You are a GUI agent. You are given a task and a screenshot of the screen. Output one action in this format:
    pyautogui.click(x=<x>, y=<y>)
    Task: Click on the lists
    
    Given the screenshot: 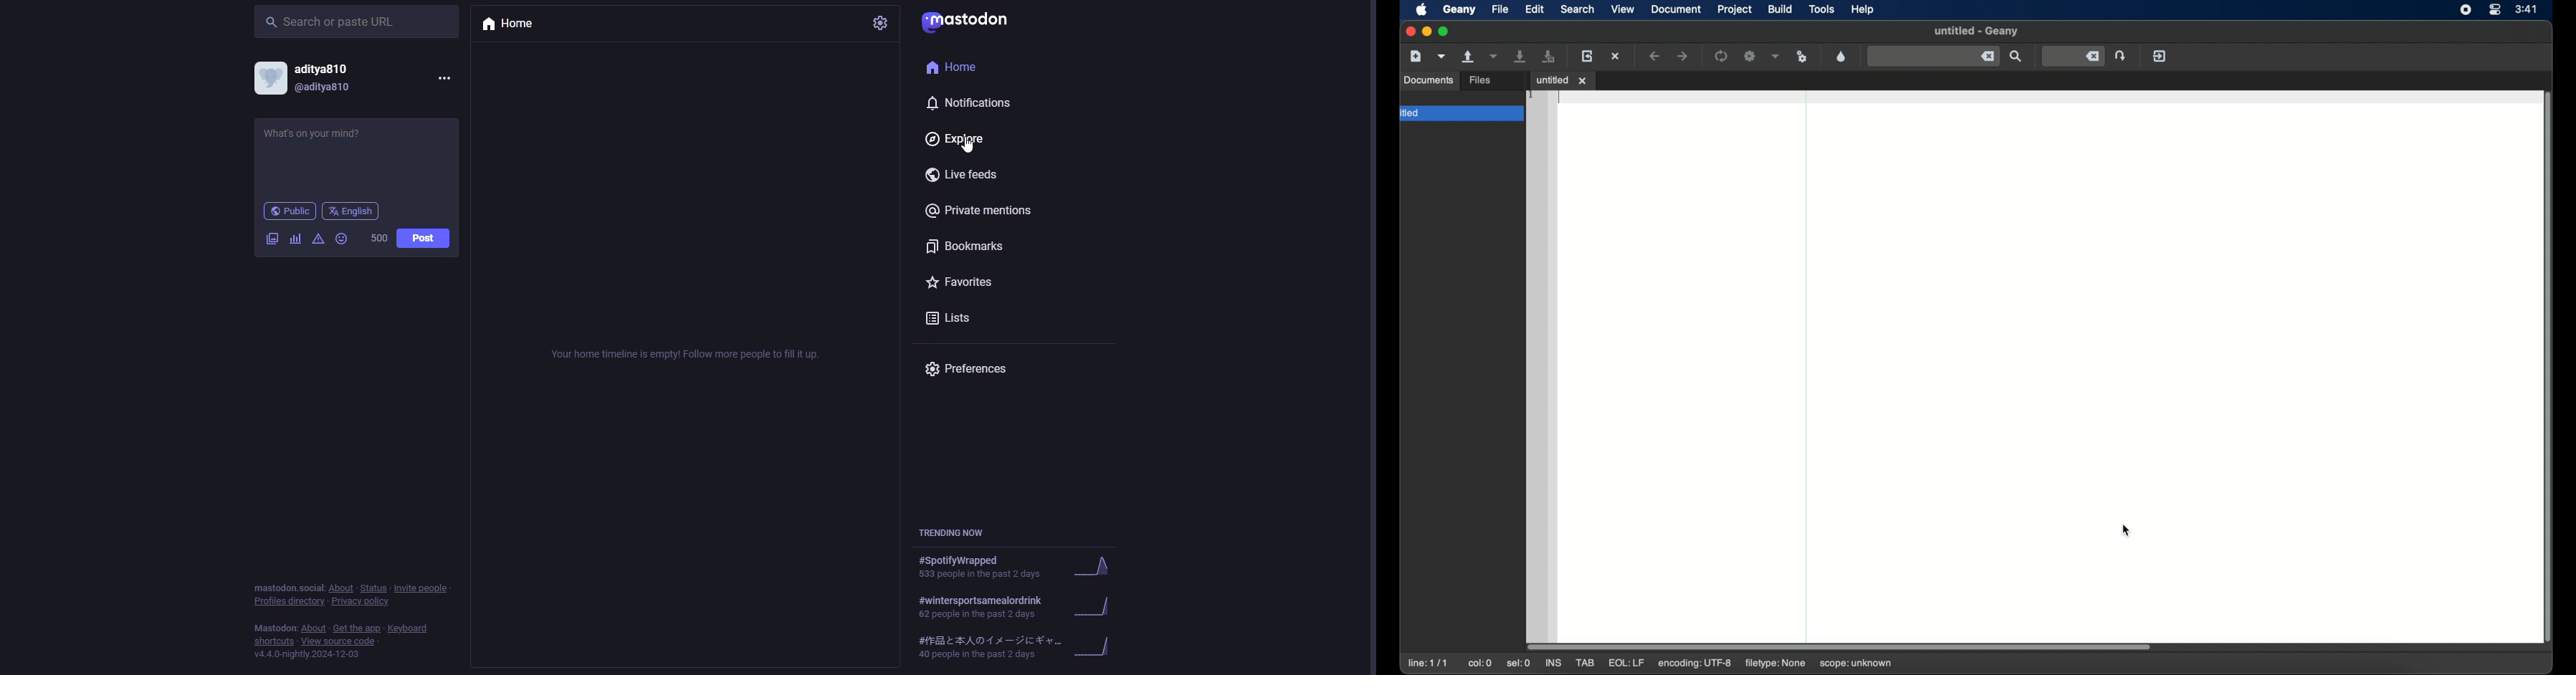 What is the action you would take?
    pyautogui.click(x=953, y=317)
    